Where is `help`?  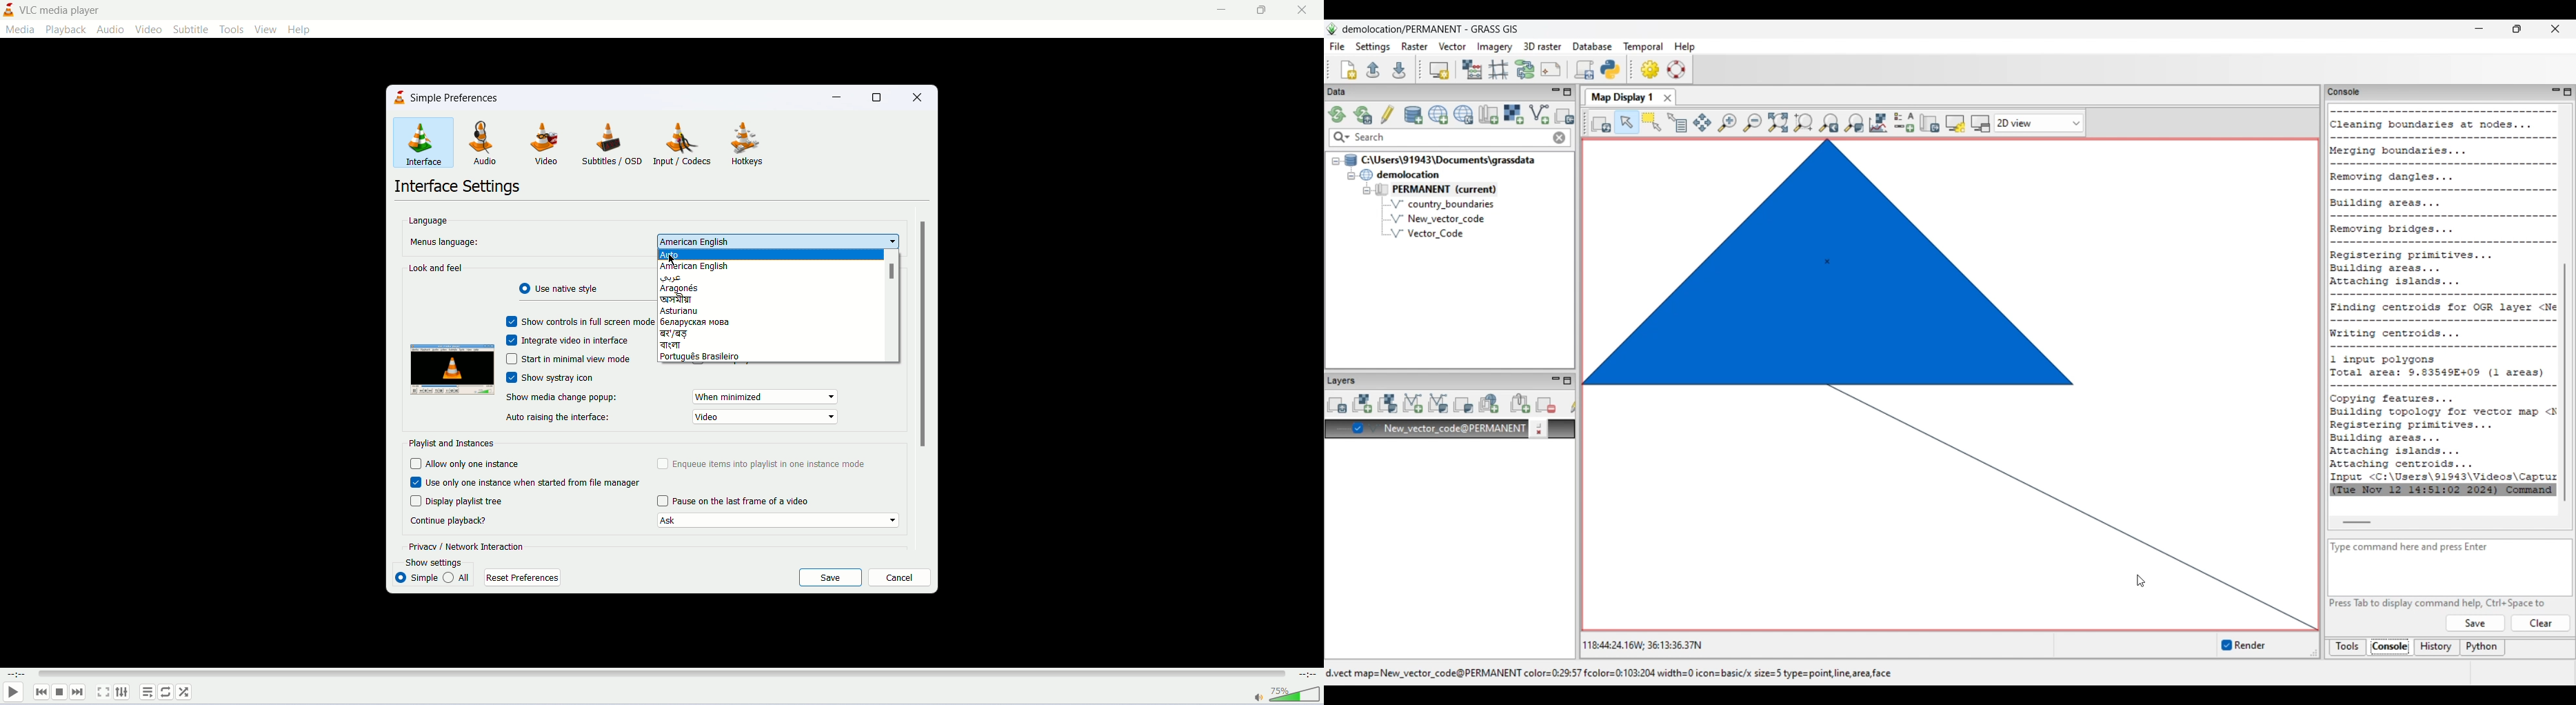 help is located at coordinates (303, 31).